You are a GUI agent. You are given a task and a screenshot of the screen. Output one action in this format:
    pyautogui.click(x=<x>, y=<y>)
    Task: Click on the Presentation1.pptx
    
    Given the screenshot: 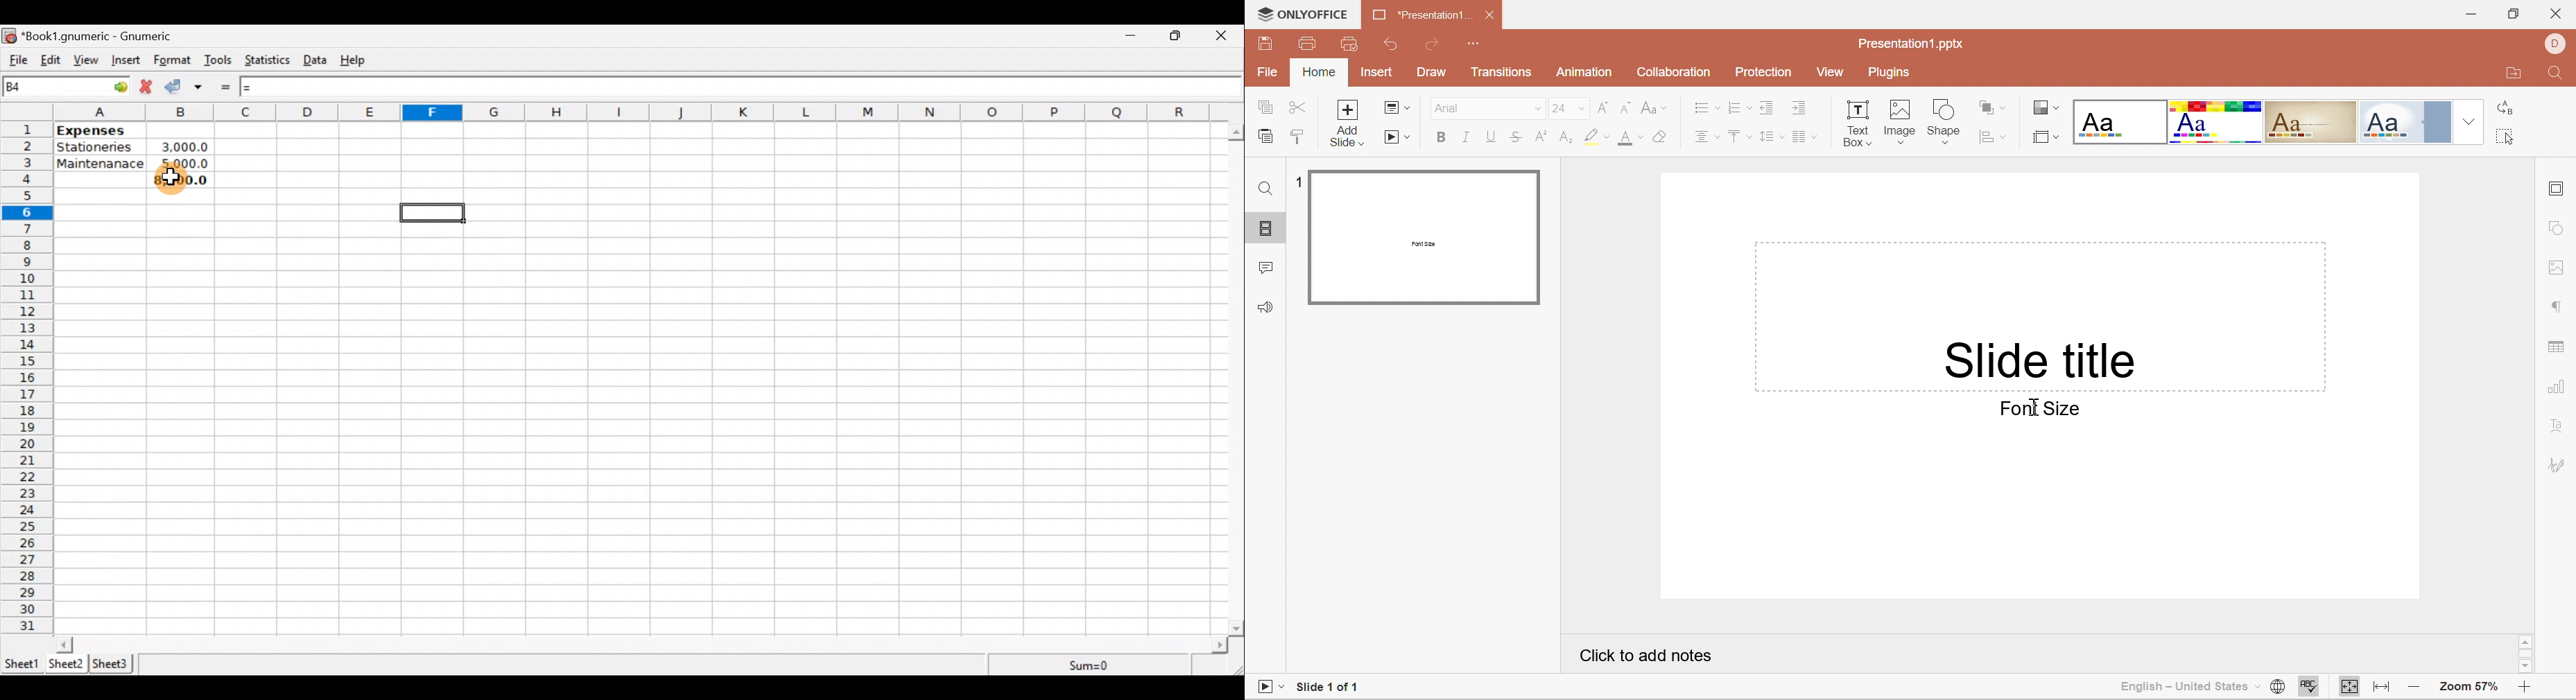 What is the action you would take?
    pyautogui.click(x=1911, y=44)
    